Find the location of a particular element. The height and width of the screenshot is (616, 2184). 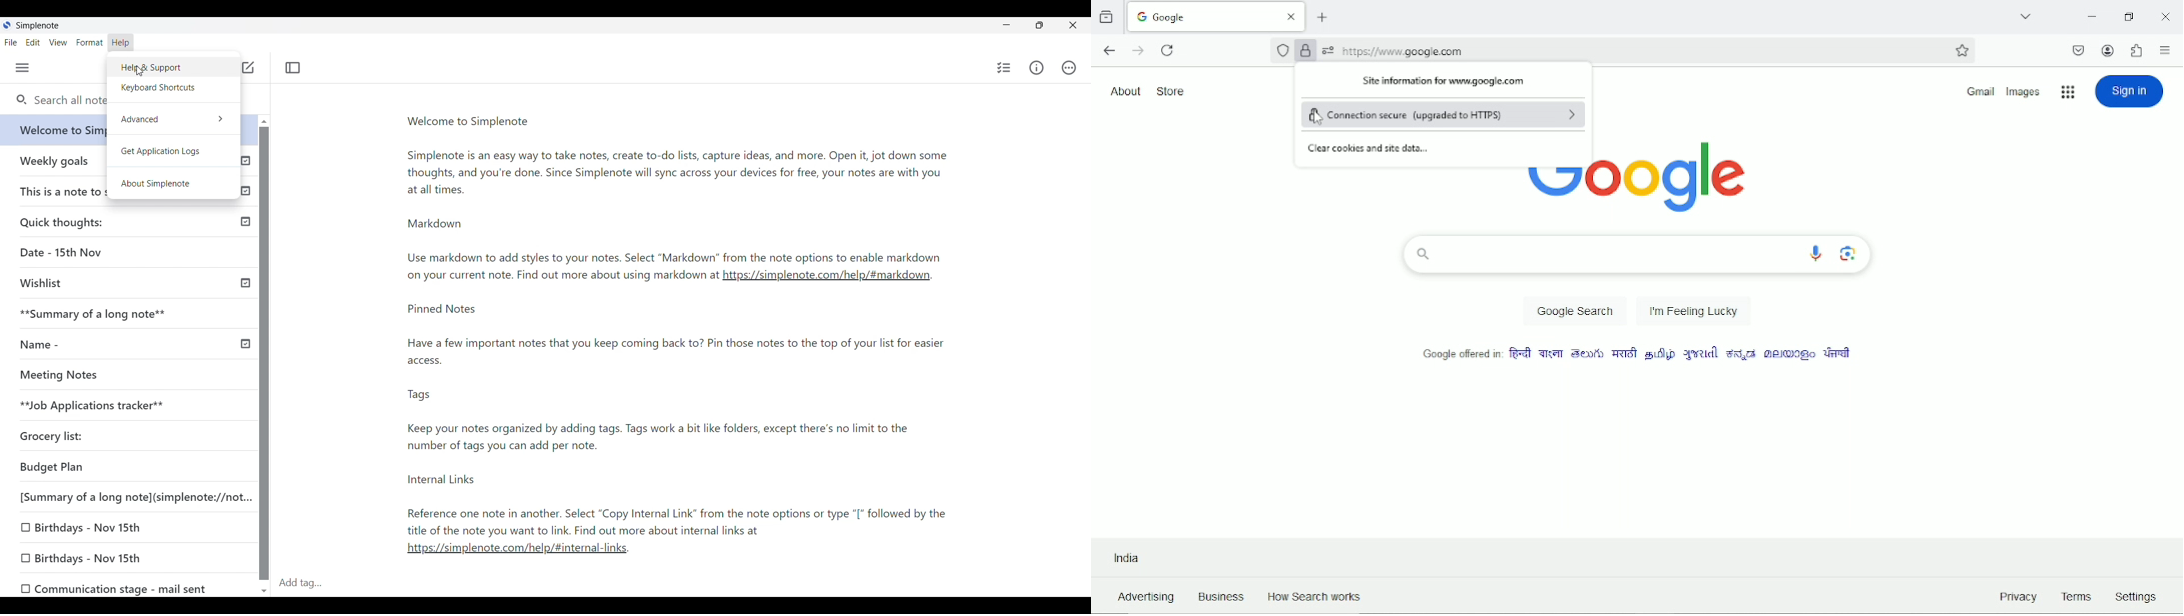

on your current note. rind out more about using markdown at is located at coordinates (557, 277).